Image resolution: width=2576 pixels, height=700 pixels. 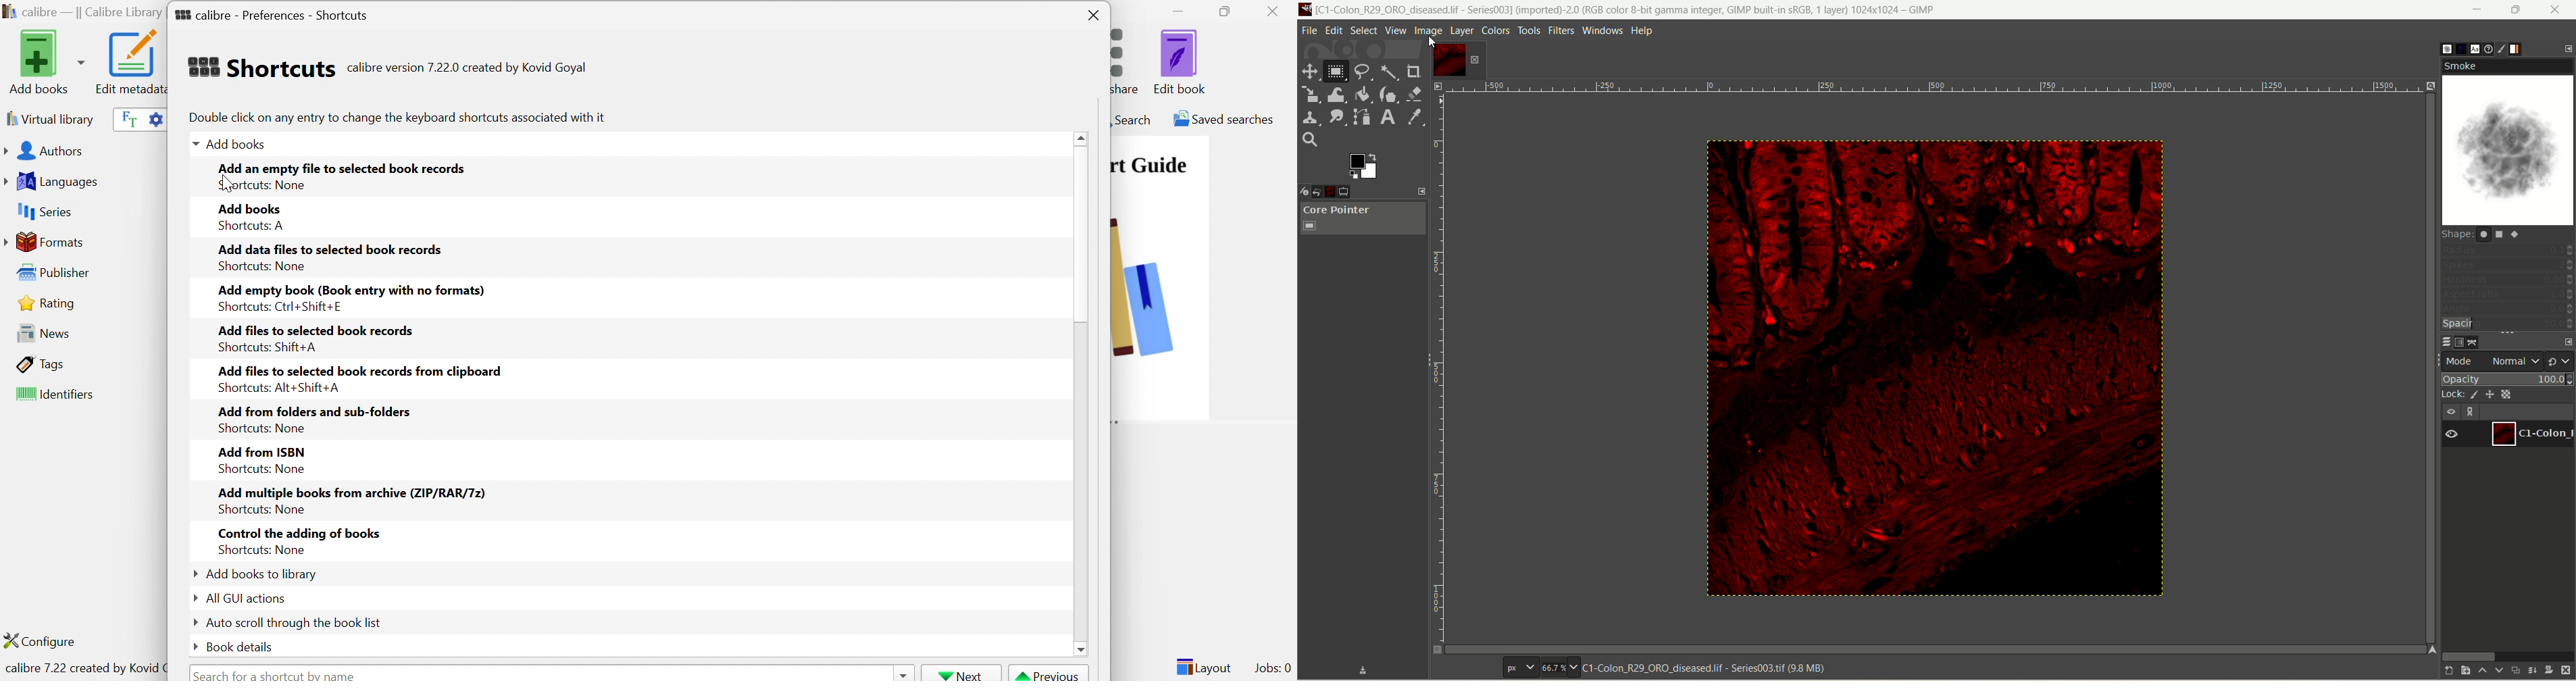 I want to click on font, so click(x=2477, y=49).